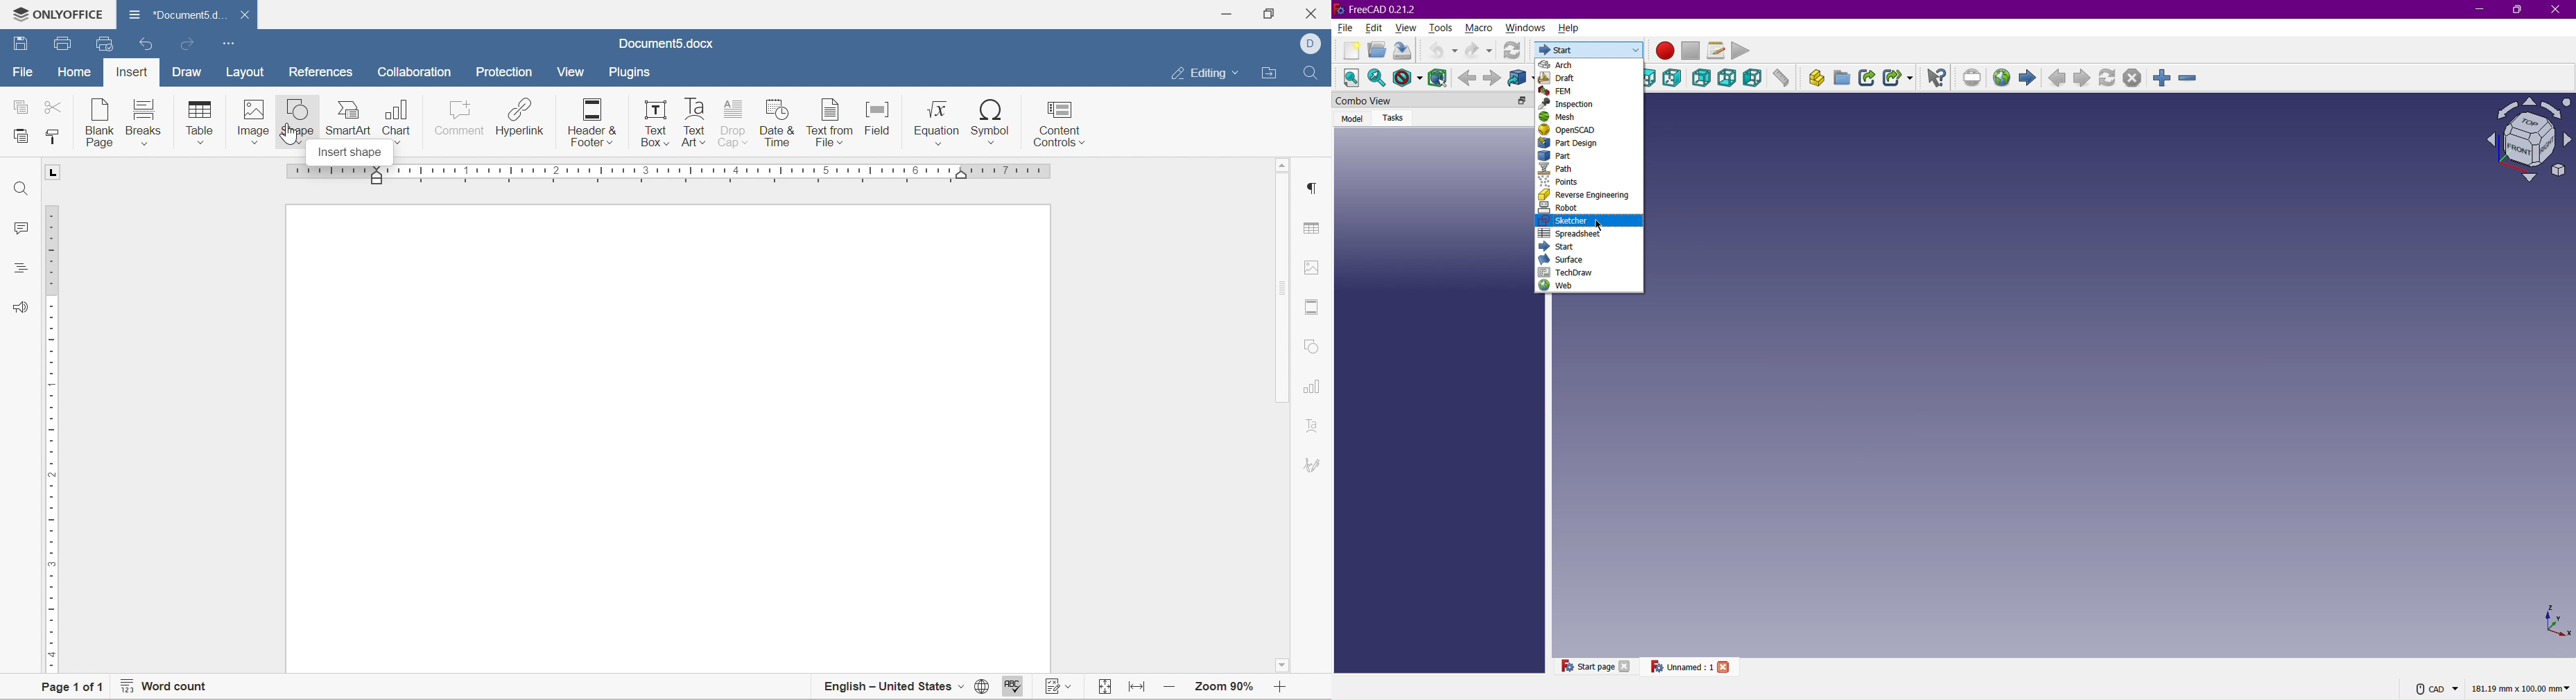  What do you see at coordinates (2191, 78) in the screenshot?
I see `Zoom Out` at bounding box center [2191, 78].